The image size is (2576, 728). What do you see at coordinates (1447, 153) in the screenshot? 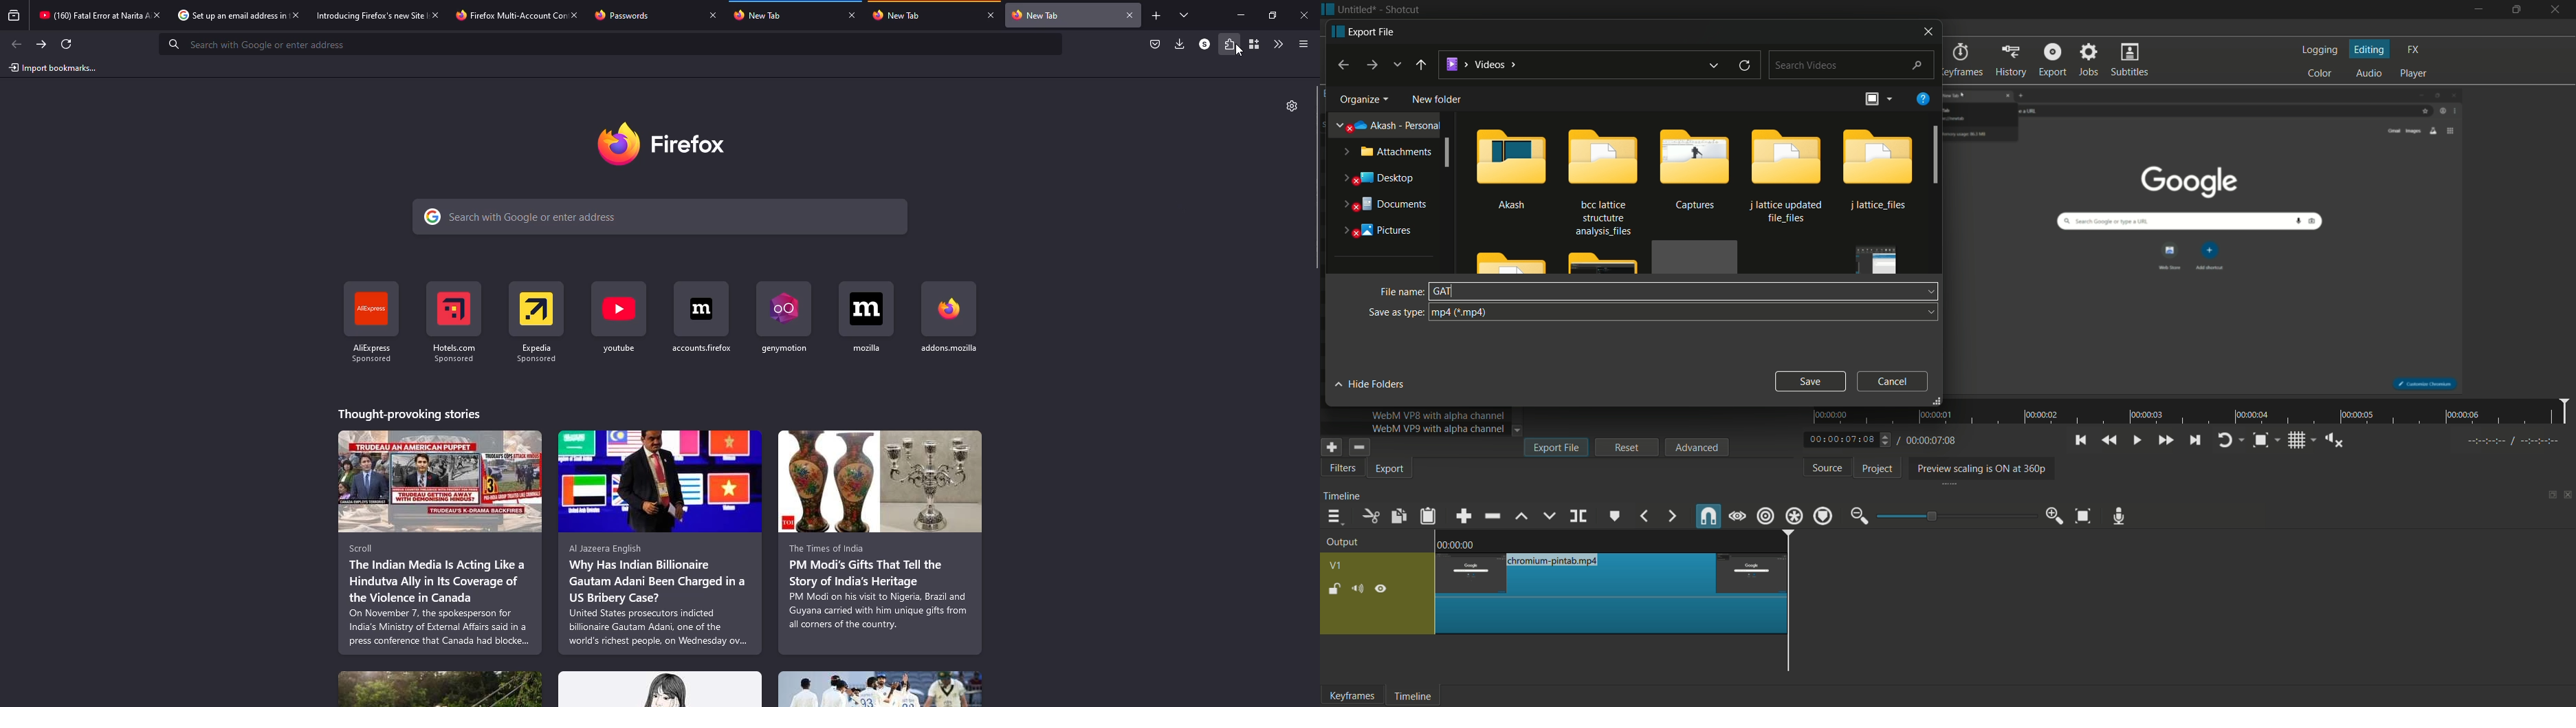
I see `sroll bar` at bounding box center [1447, 153].